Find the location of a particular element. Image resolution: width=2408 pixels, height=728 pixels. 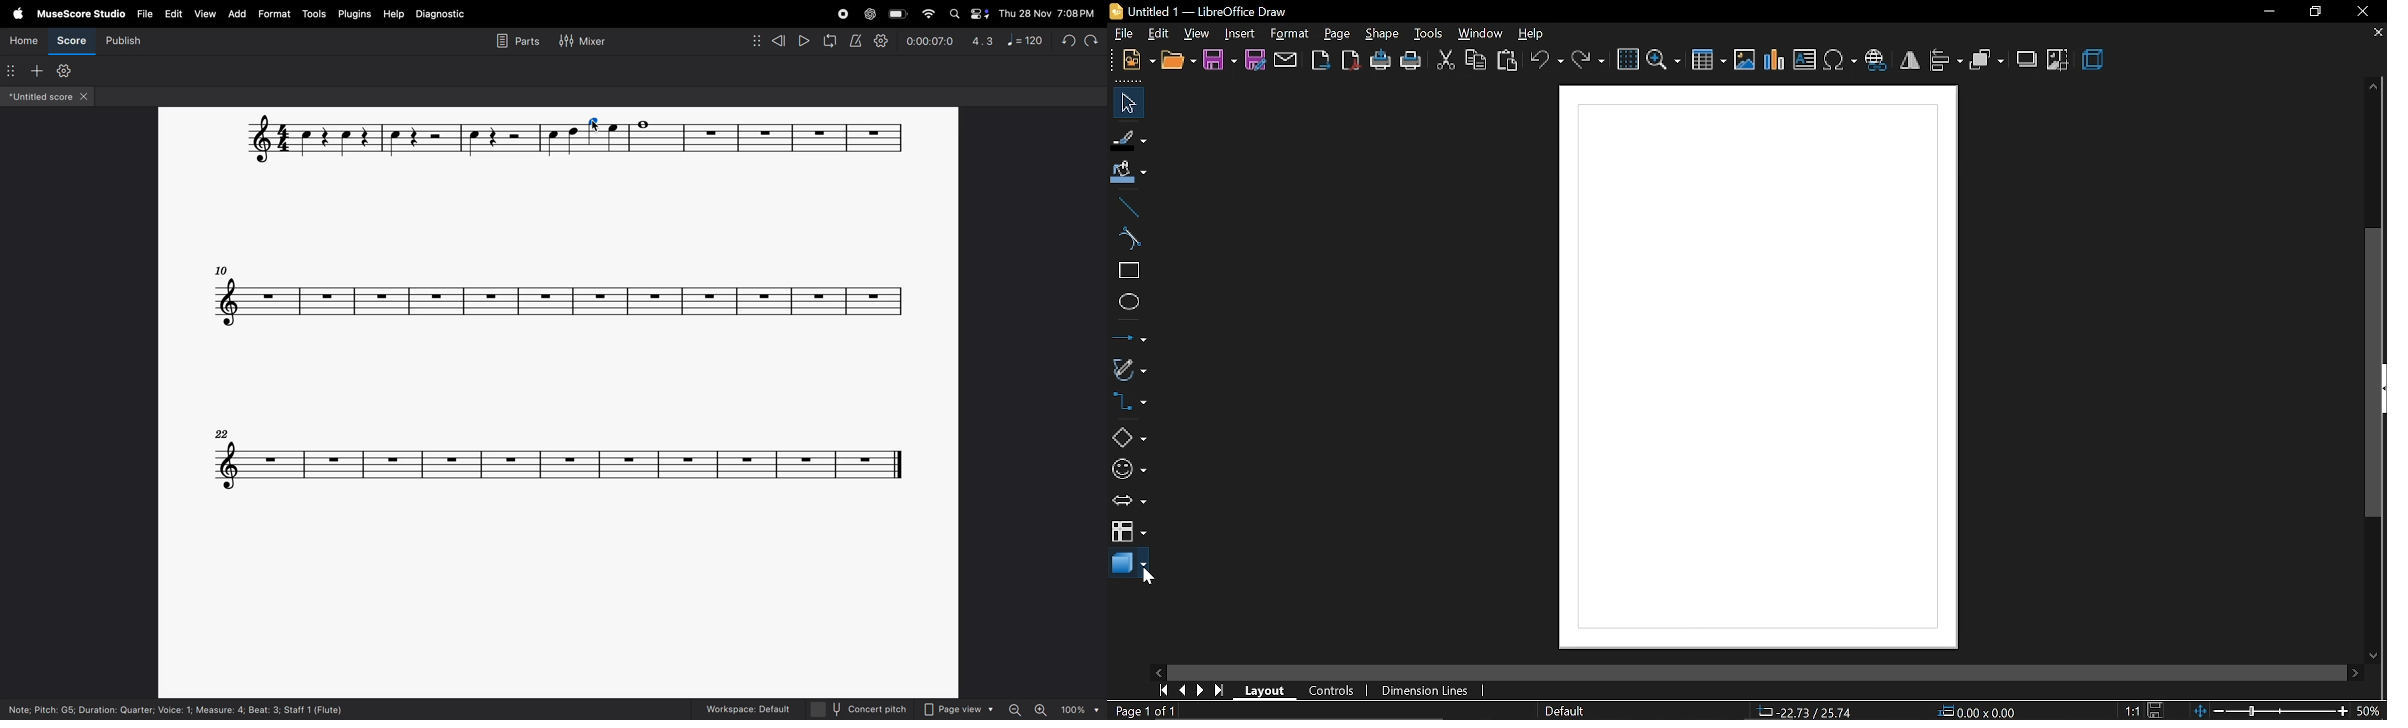

Redo is located at coordinates (1090, 41).